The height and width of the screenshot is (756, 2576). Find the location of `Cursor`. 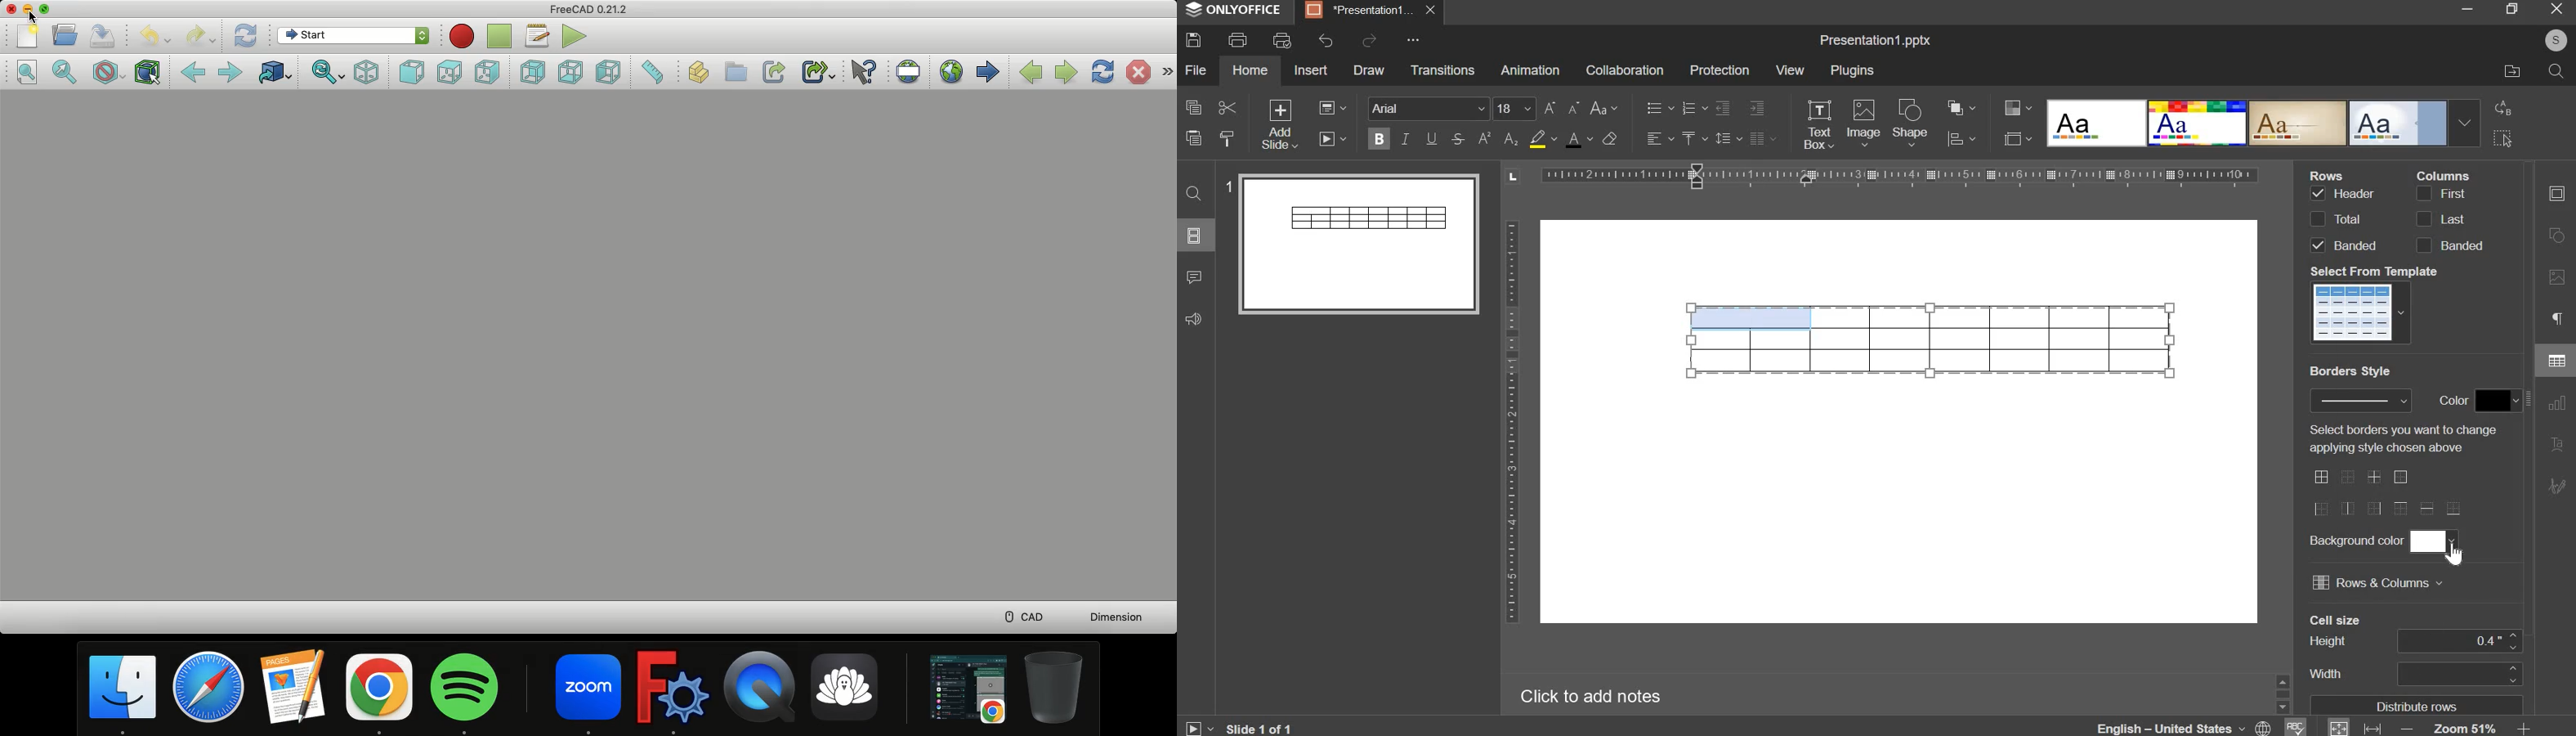

Cursor is located at coordinates (2455, 555).